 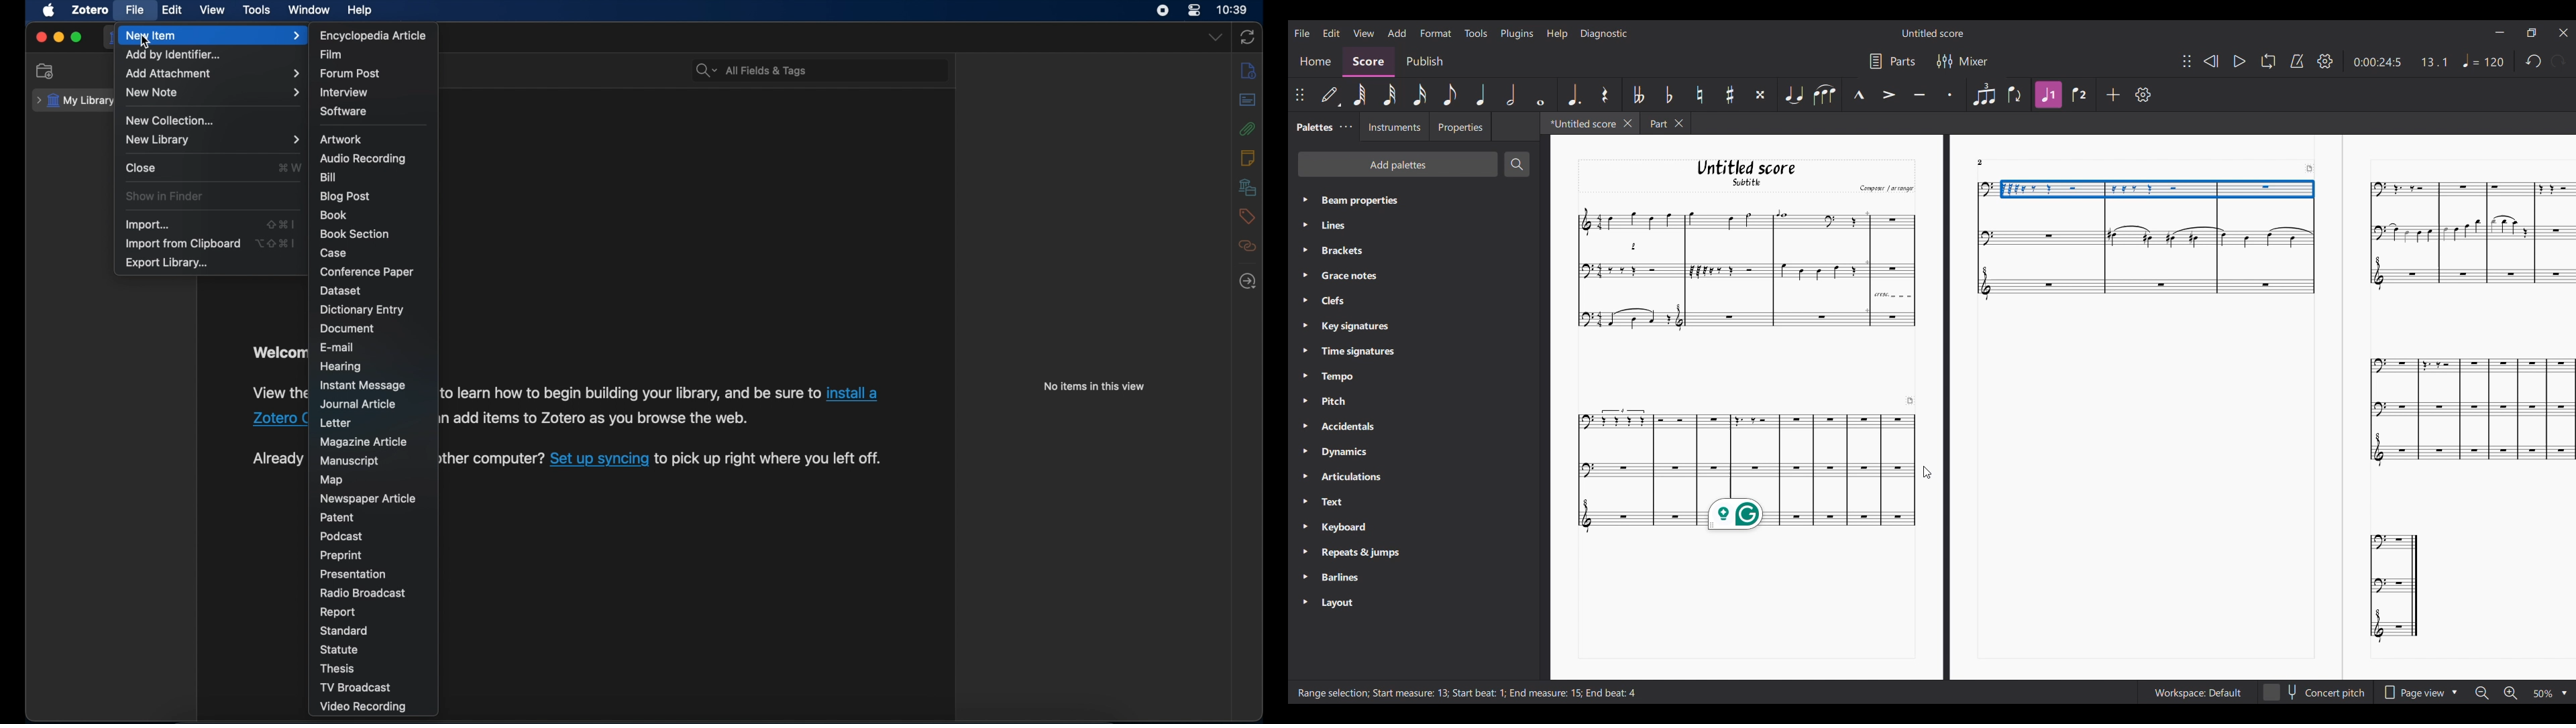 I want to click on Close current tab, so click(x=1628, y=123).